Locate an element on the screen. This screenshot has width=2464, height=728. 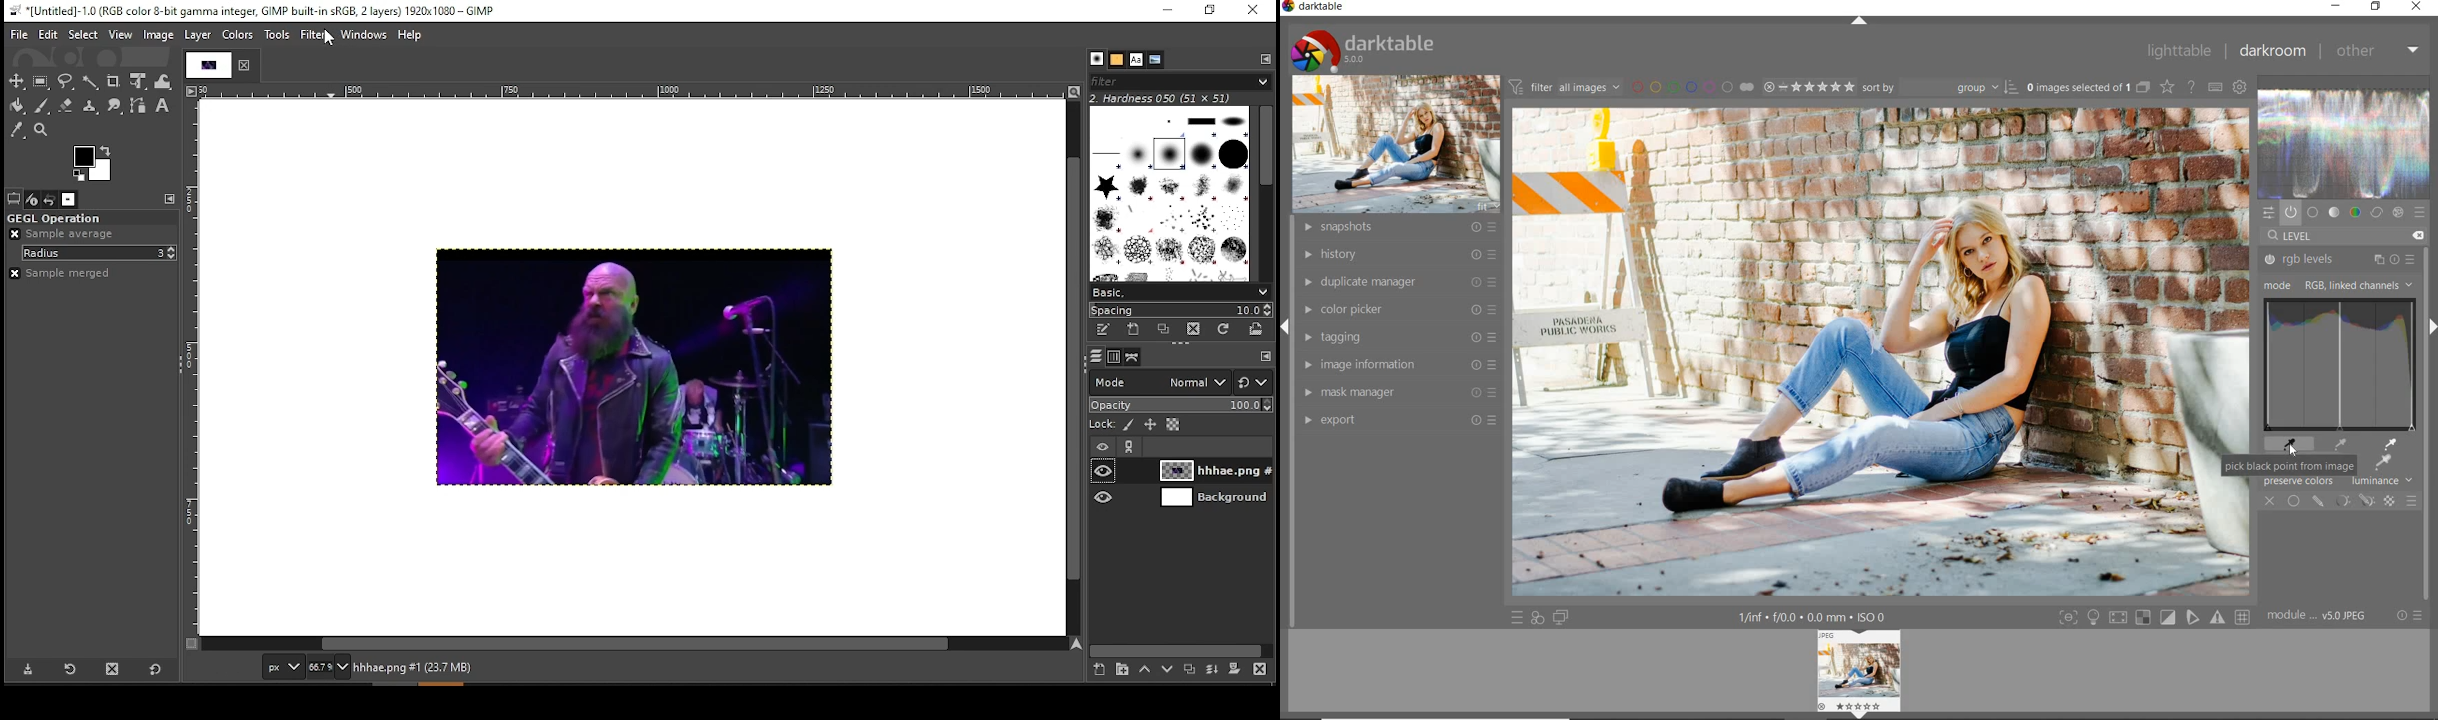
edit this brush is located at coordinates (1107, 332).